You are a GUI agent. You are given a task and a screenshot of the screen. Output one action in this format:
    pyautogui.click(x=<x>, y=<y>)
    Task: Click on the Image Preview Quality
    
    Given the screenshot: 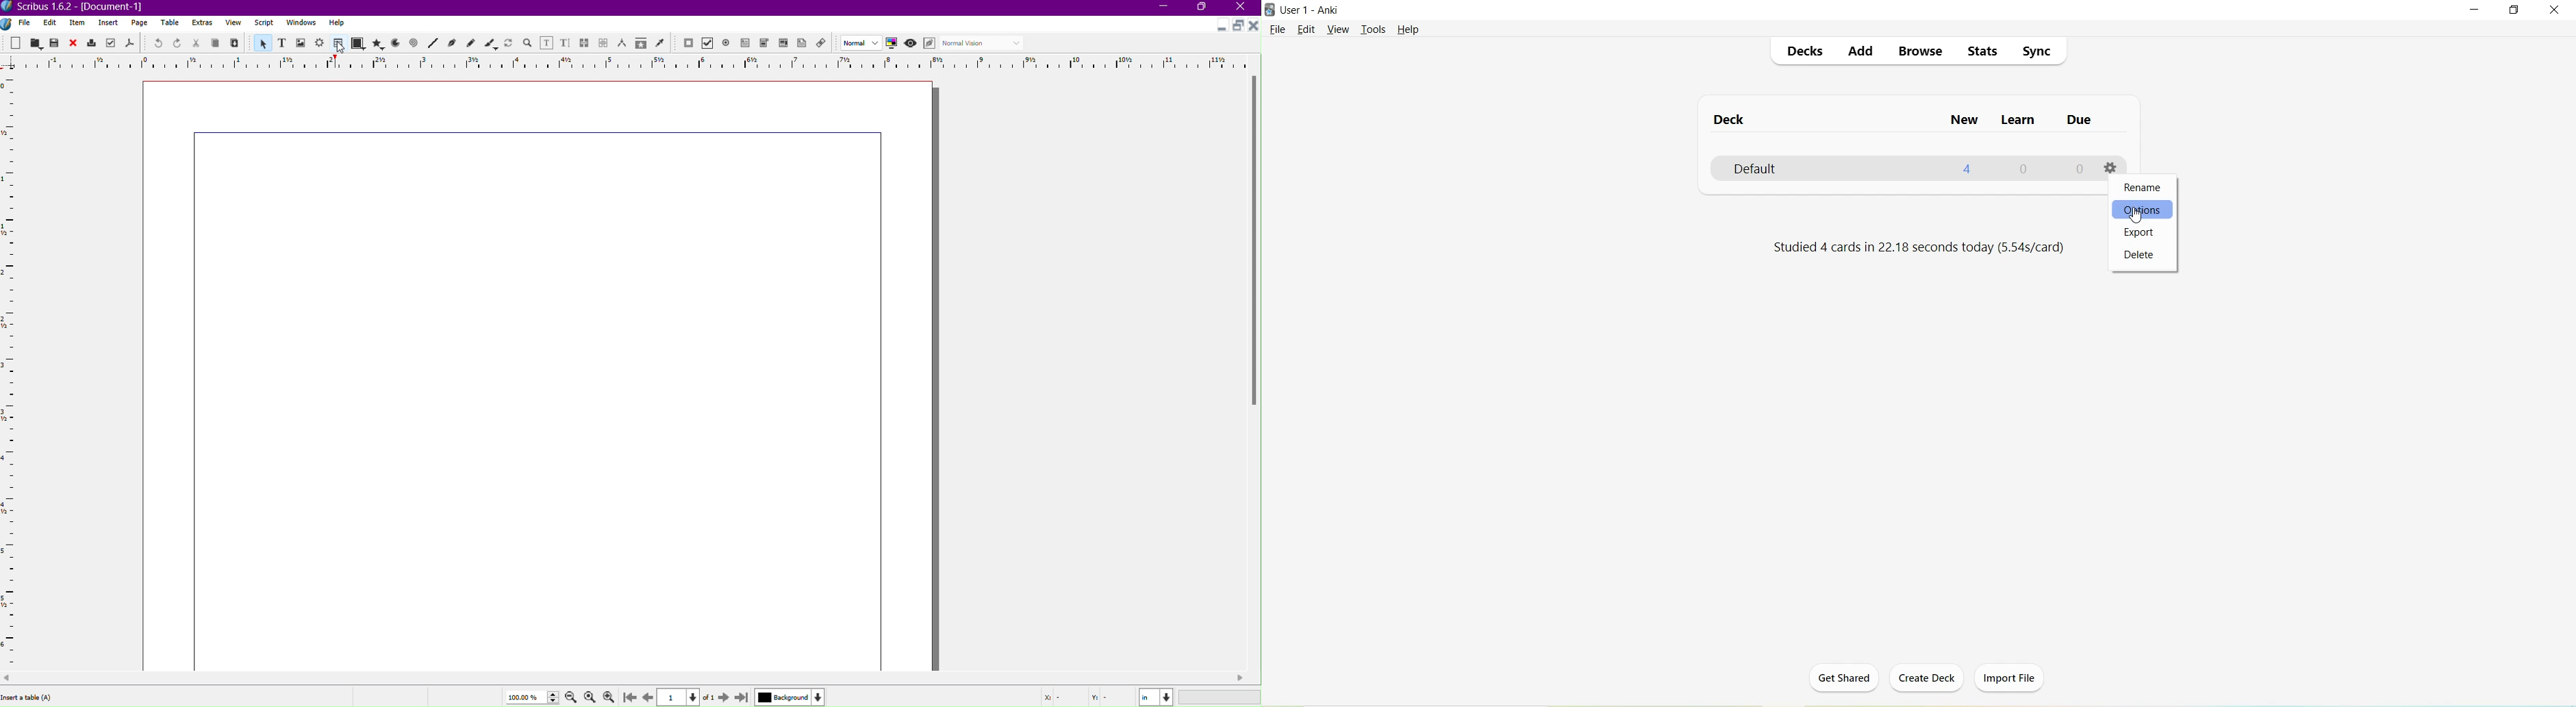 What is the action you would take?
    pyautogui.click(x=862, y=42)
    